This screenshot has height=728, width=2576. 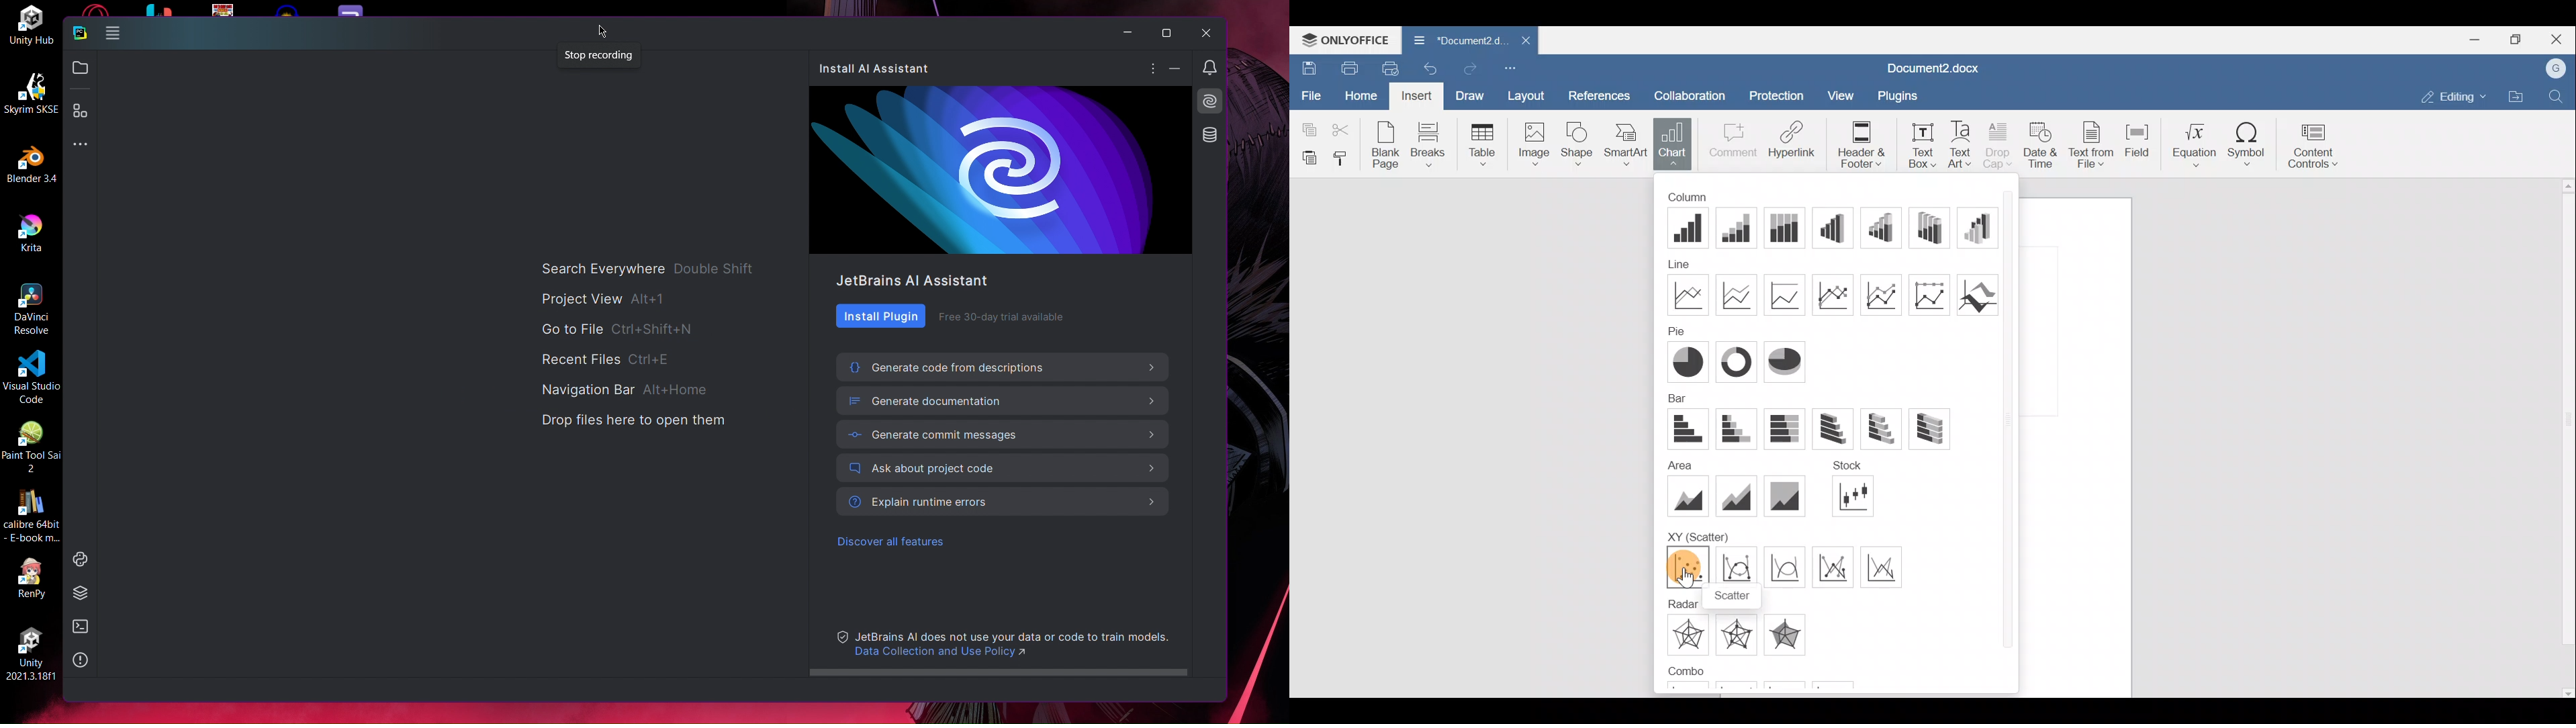 I want to click on Stacked Line with markers, so click(x=1886, y=295).